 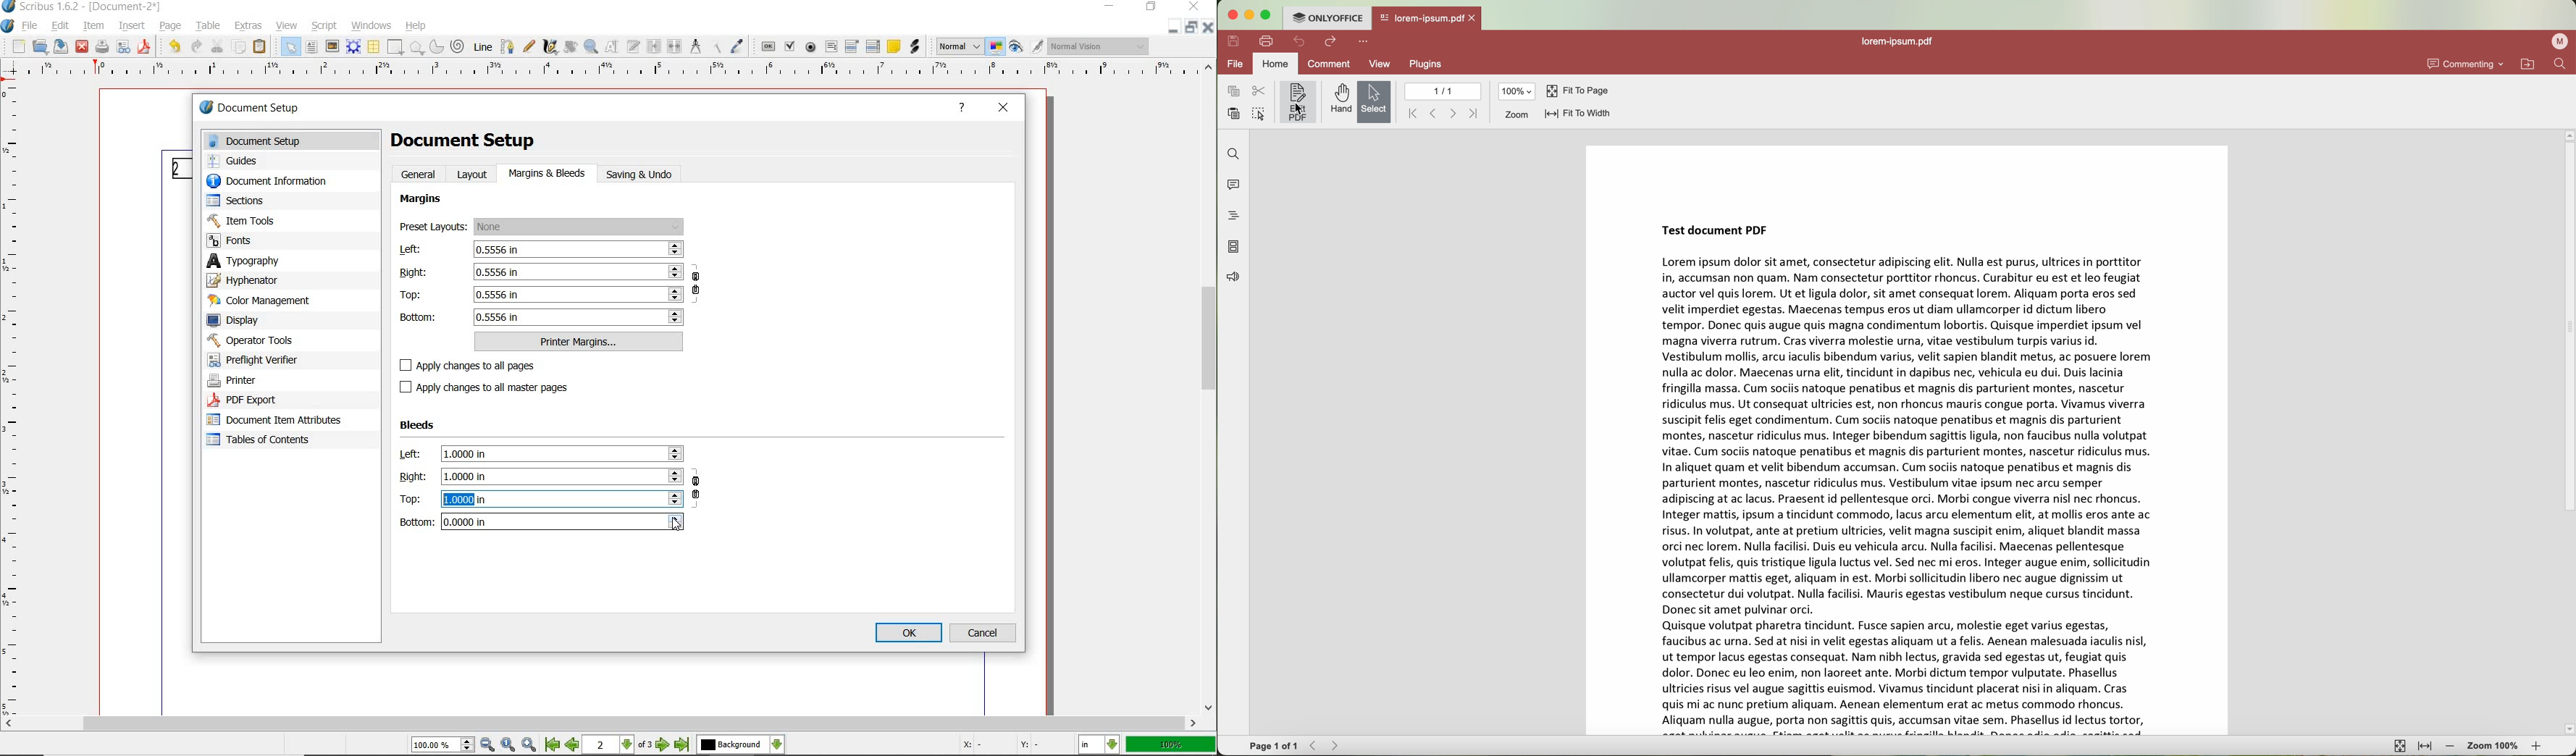 What do you see at coordinates (574, 747) in the screenshot?
I see `Previous Page` at bounding box center [574, 747].